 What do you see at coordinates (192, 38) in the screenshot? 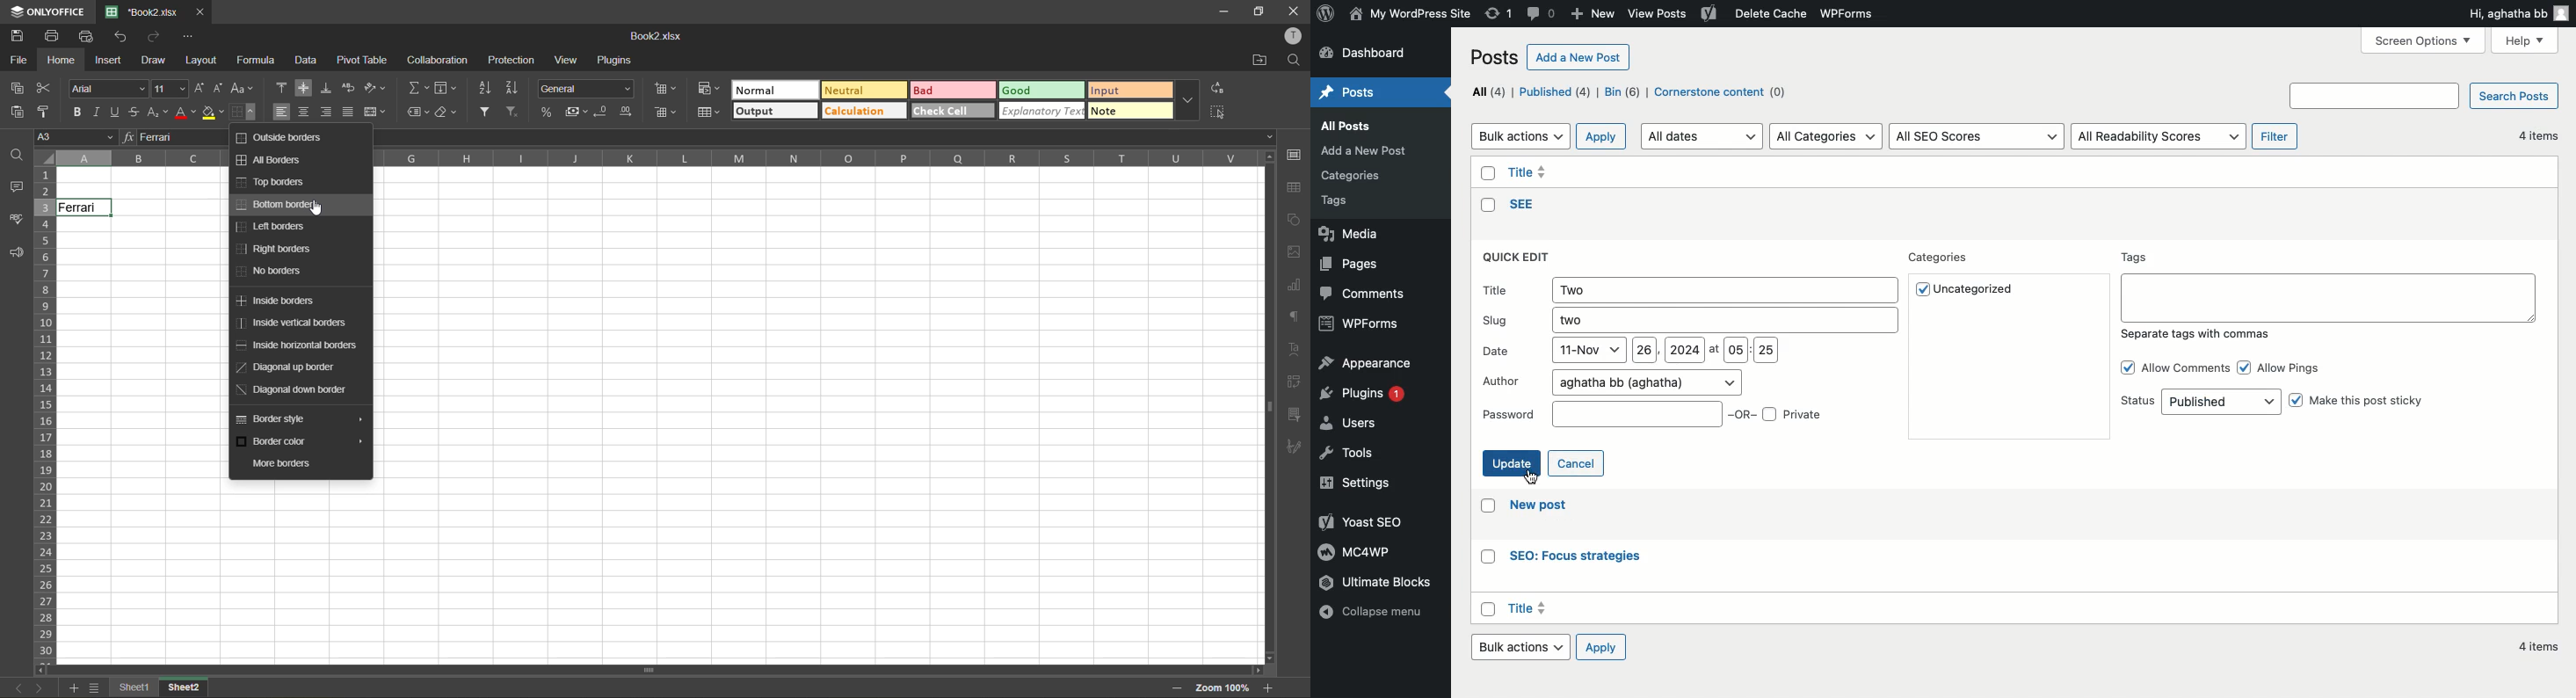
I see `customize quick access toolbar` at bounding box center [192, 38].